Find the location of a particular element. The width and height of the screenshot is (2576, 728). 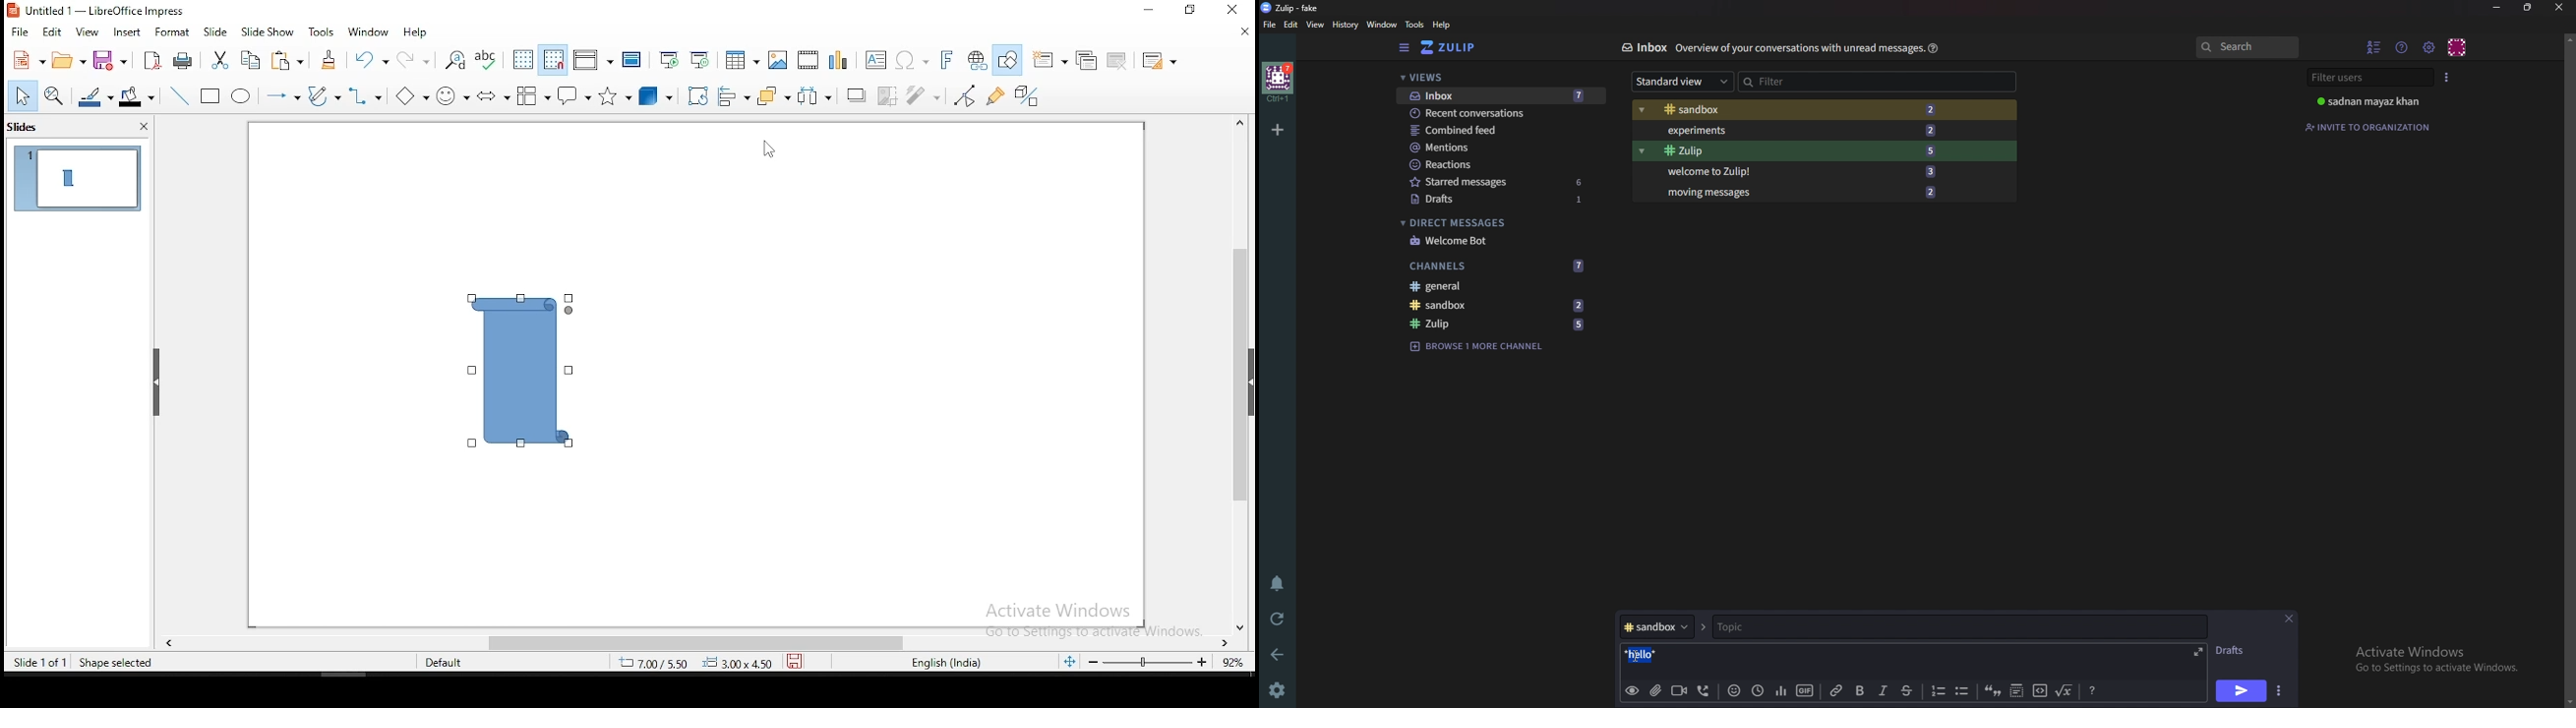

Reactions is located at coordinates (1496, 165).